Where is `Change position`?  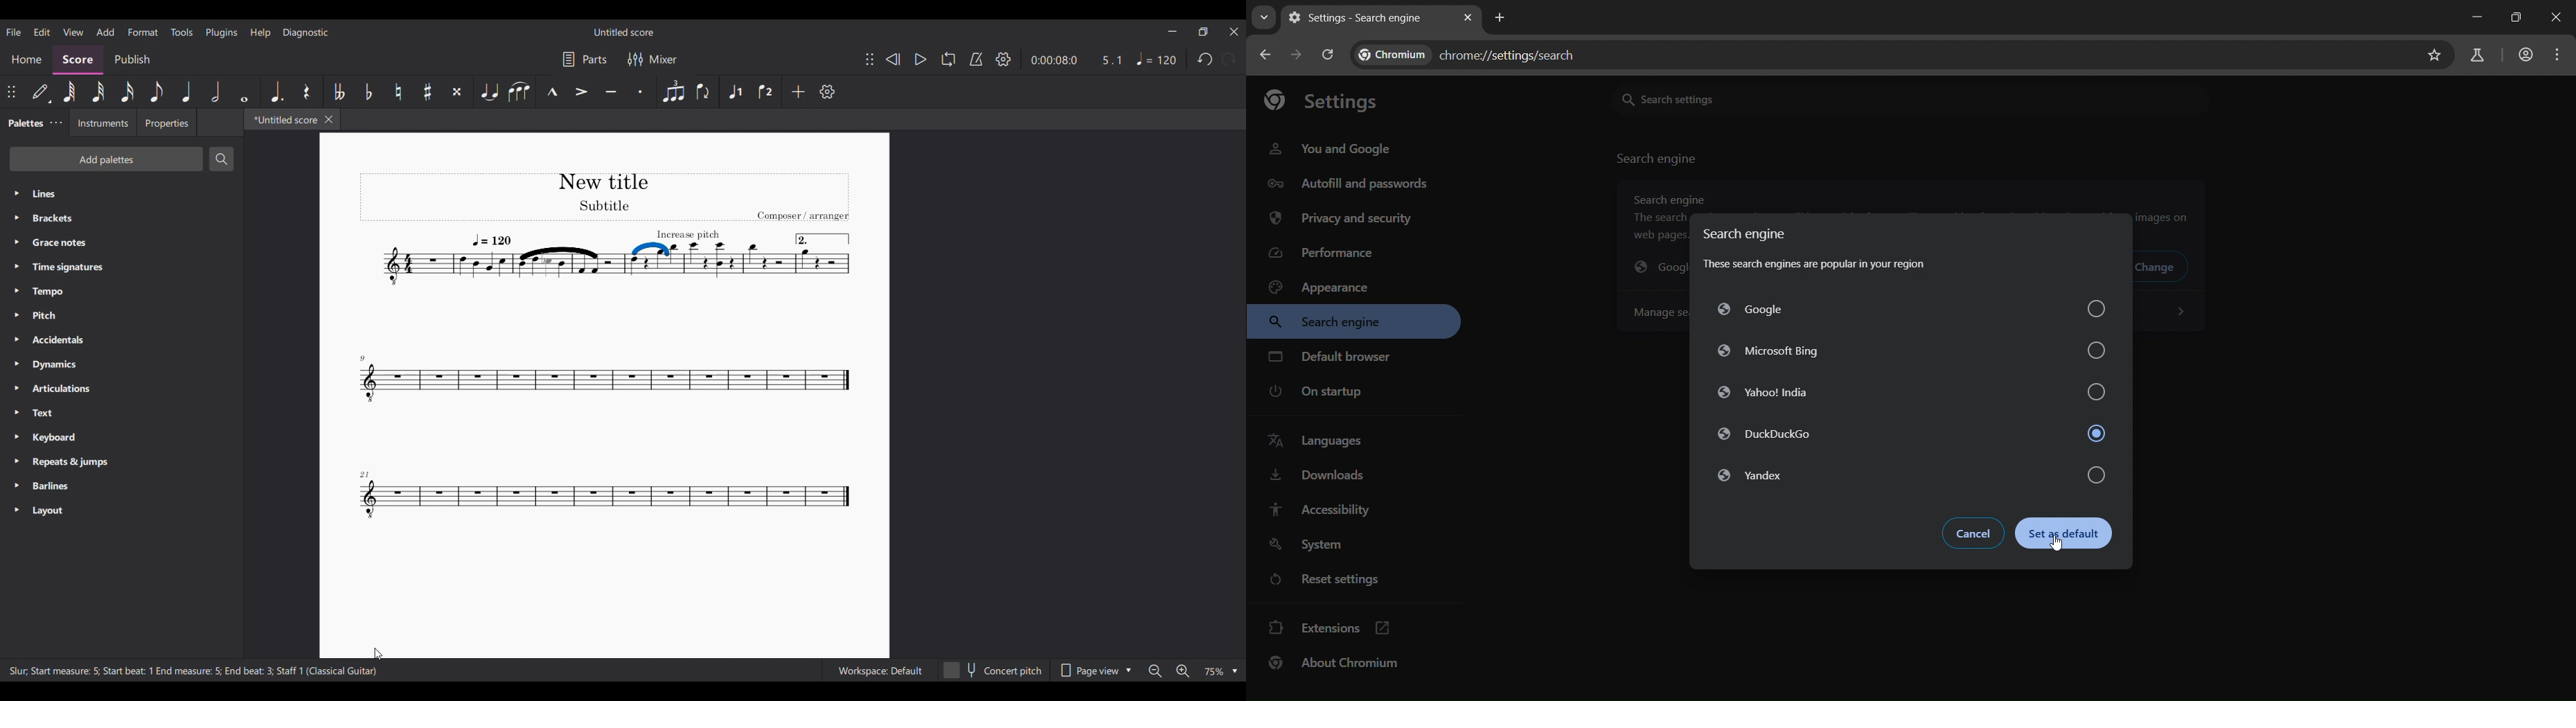 Change position is located at coordinates (870, 59).